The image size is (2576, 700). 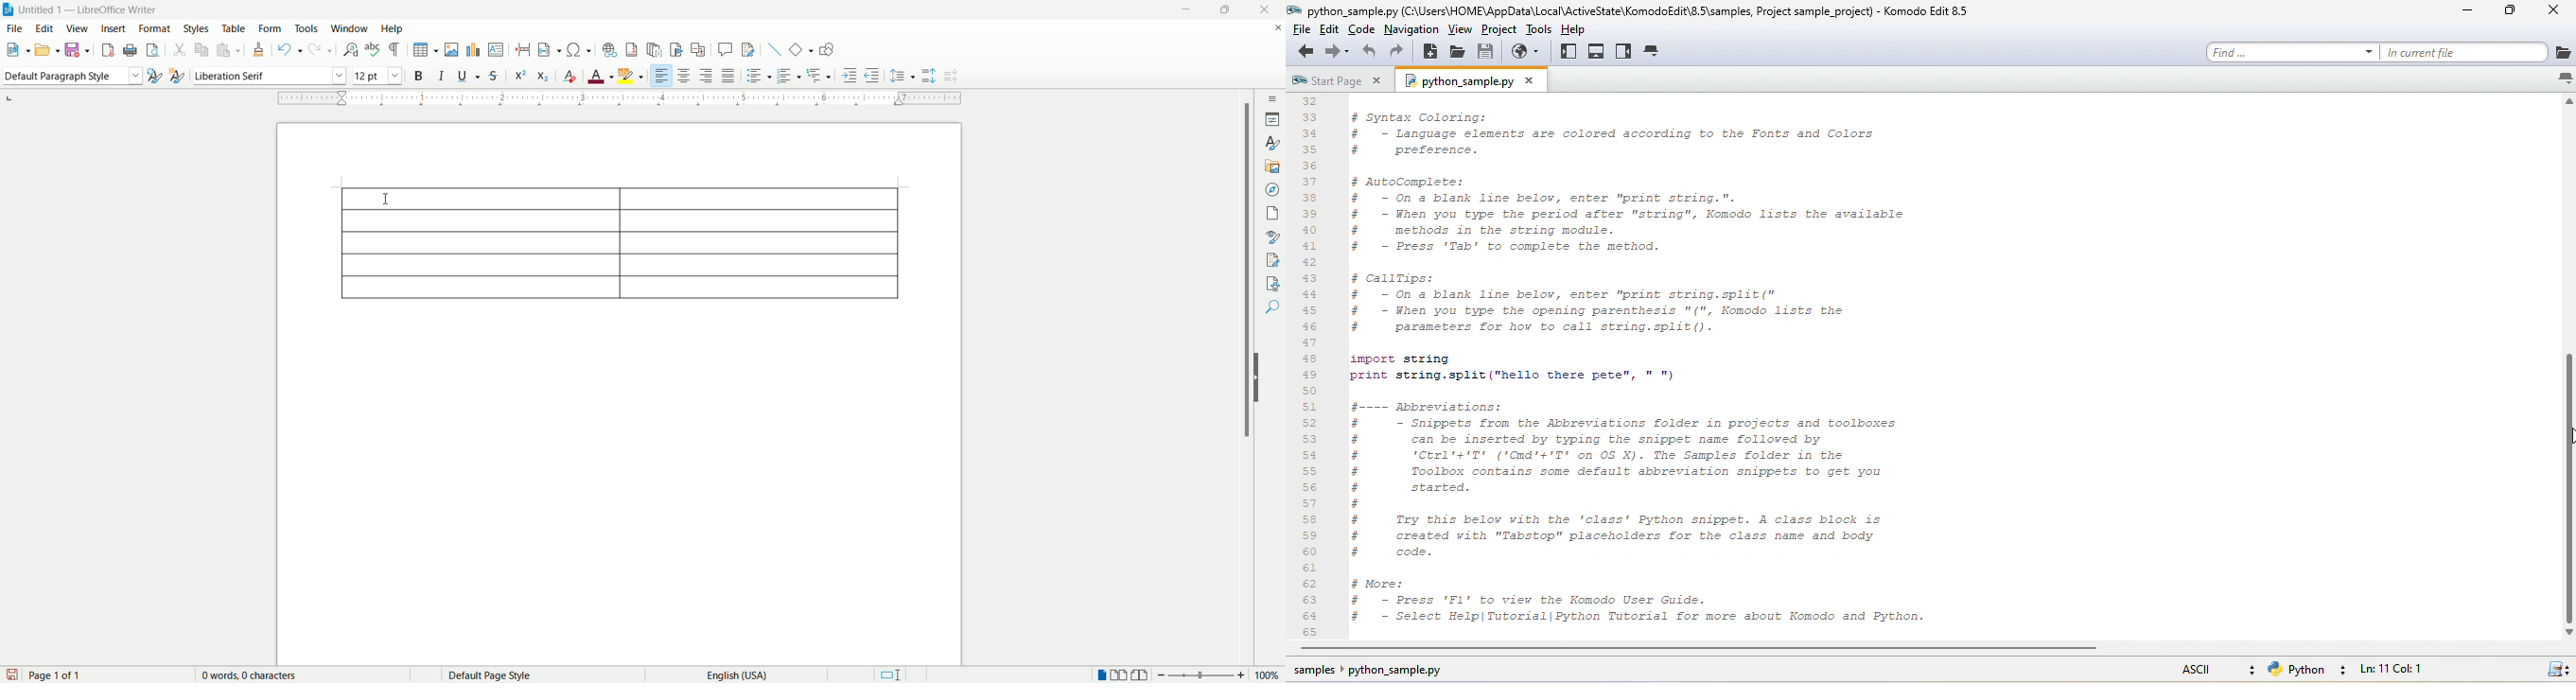 I want to click on insert bookmark, so click(x=677, y=50).